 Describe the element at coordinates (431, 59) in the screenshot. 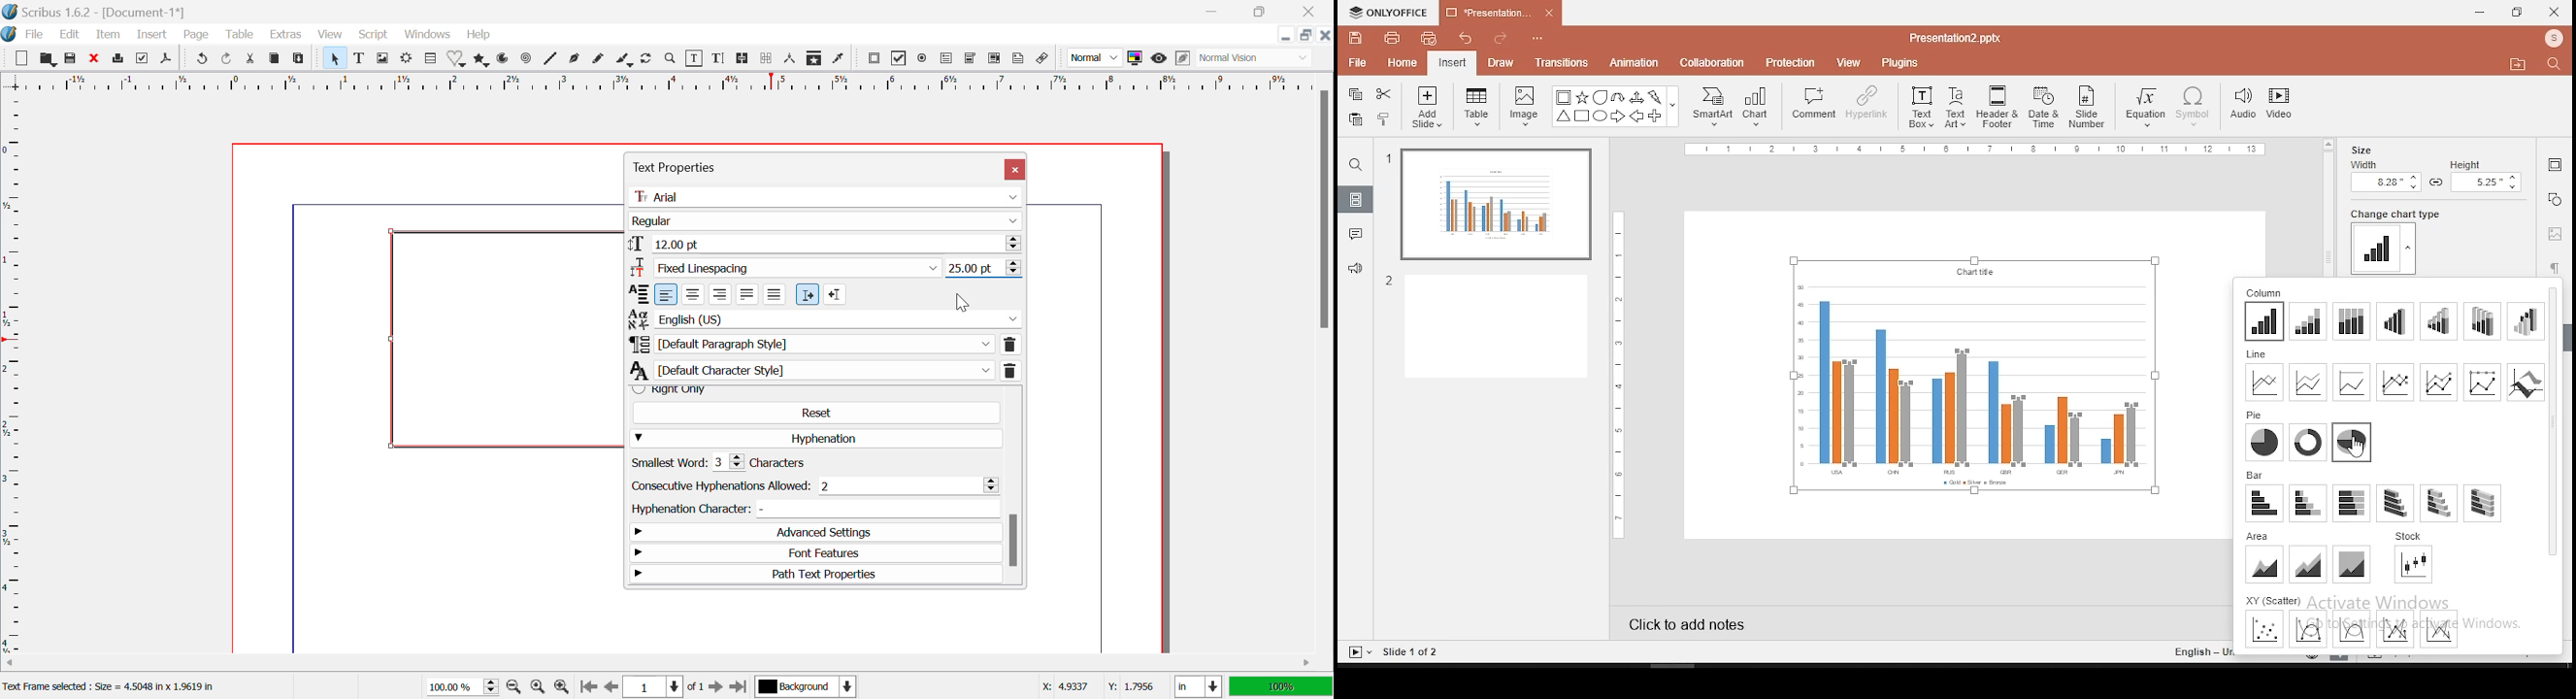

I see `Table` at that location.